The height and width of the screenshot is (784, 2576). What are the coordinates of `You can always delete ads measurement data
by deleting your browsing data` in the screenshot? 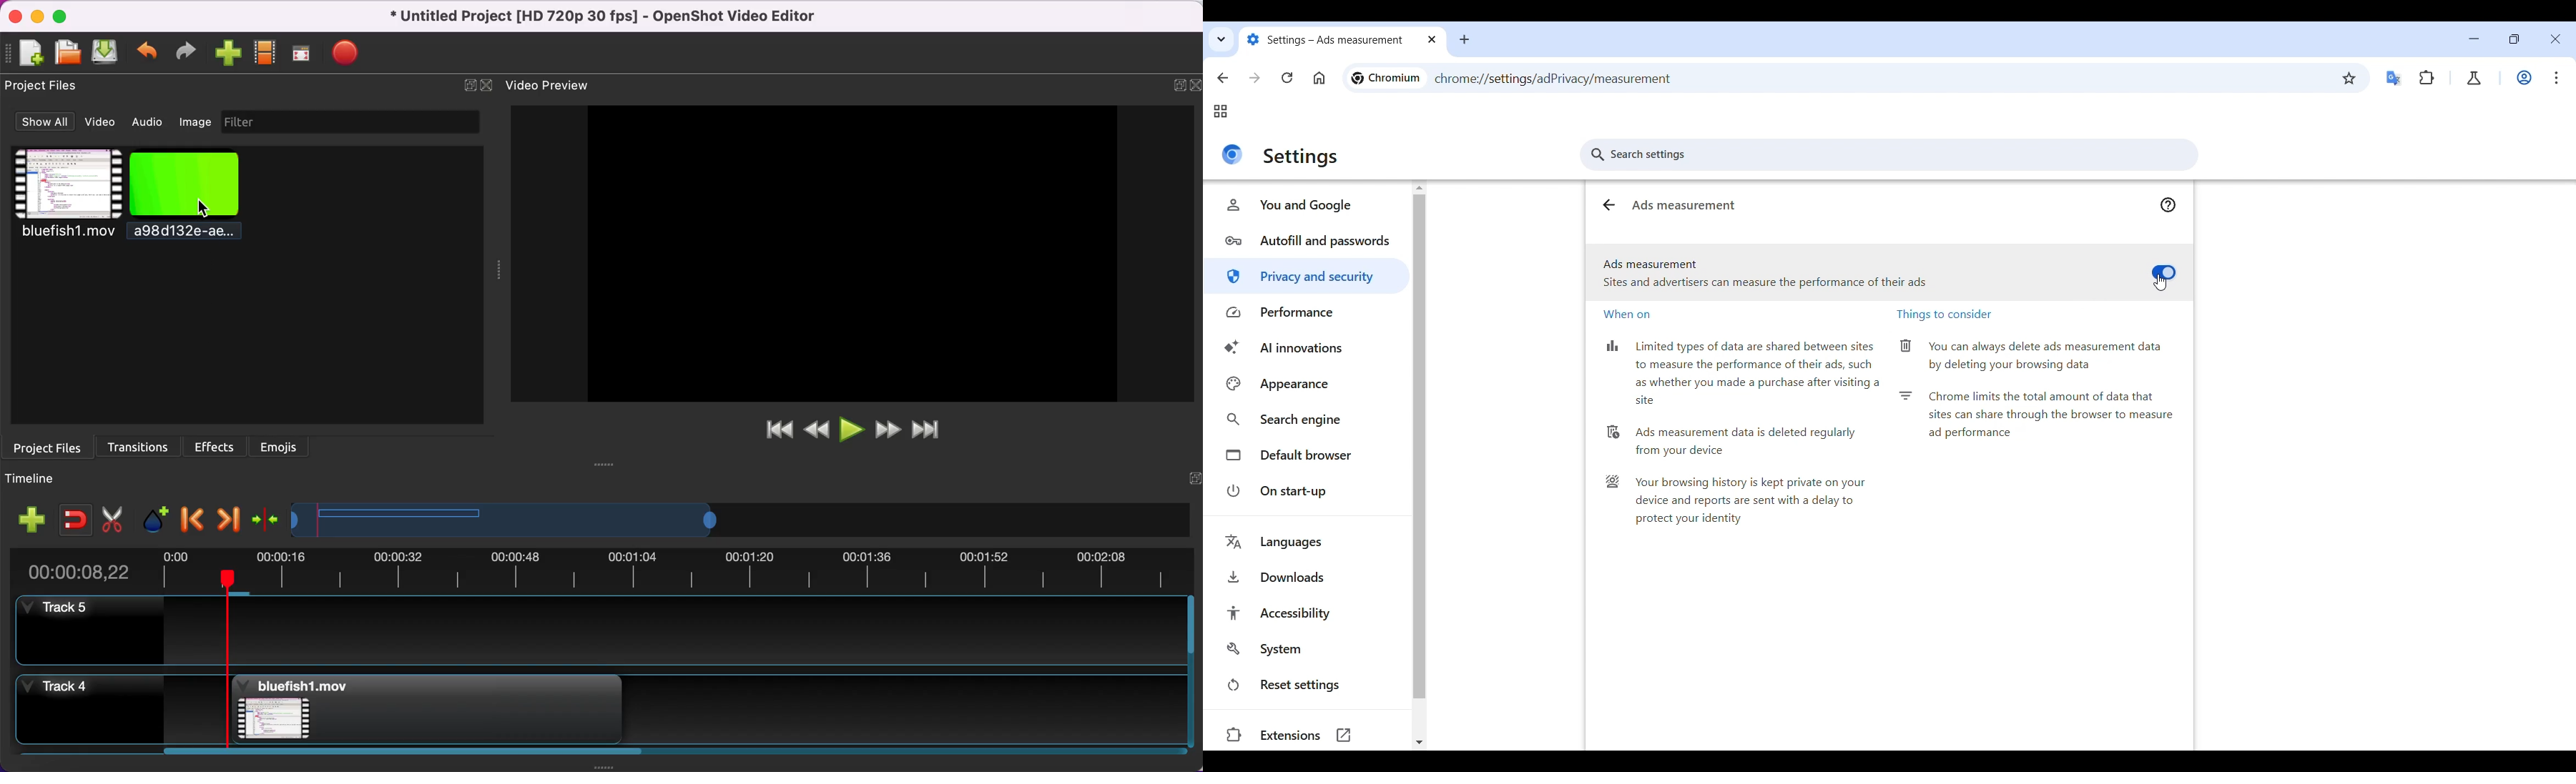 It's located at (2032, 357).